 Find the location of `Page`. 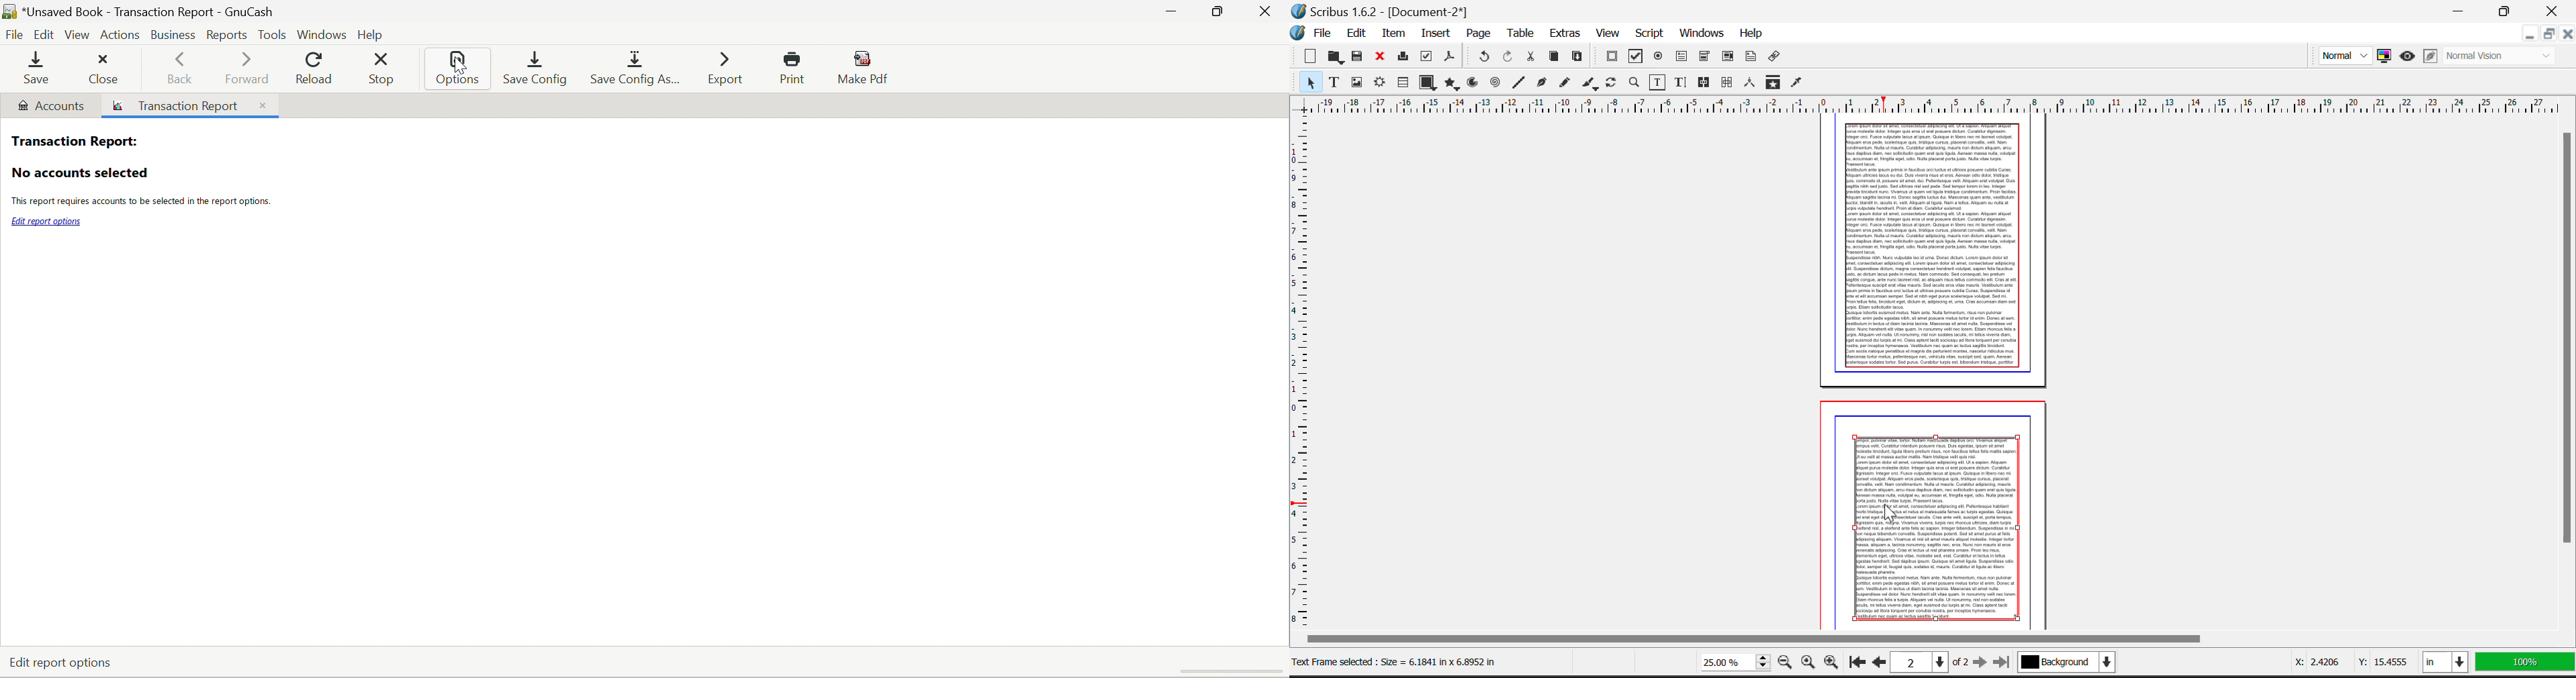

Page is located at coordinates (1478, 33).